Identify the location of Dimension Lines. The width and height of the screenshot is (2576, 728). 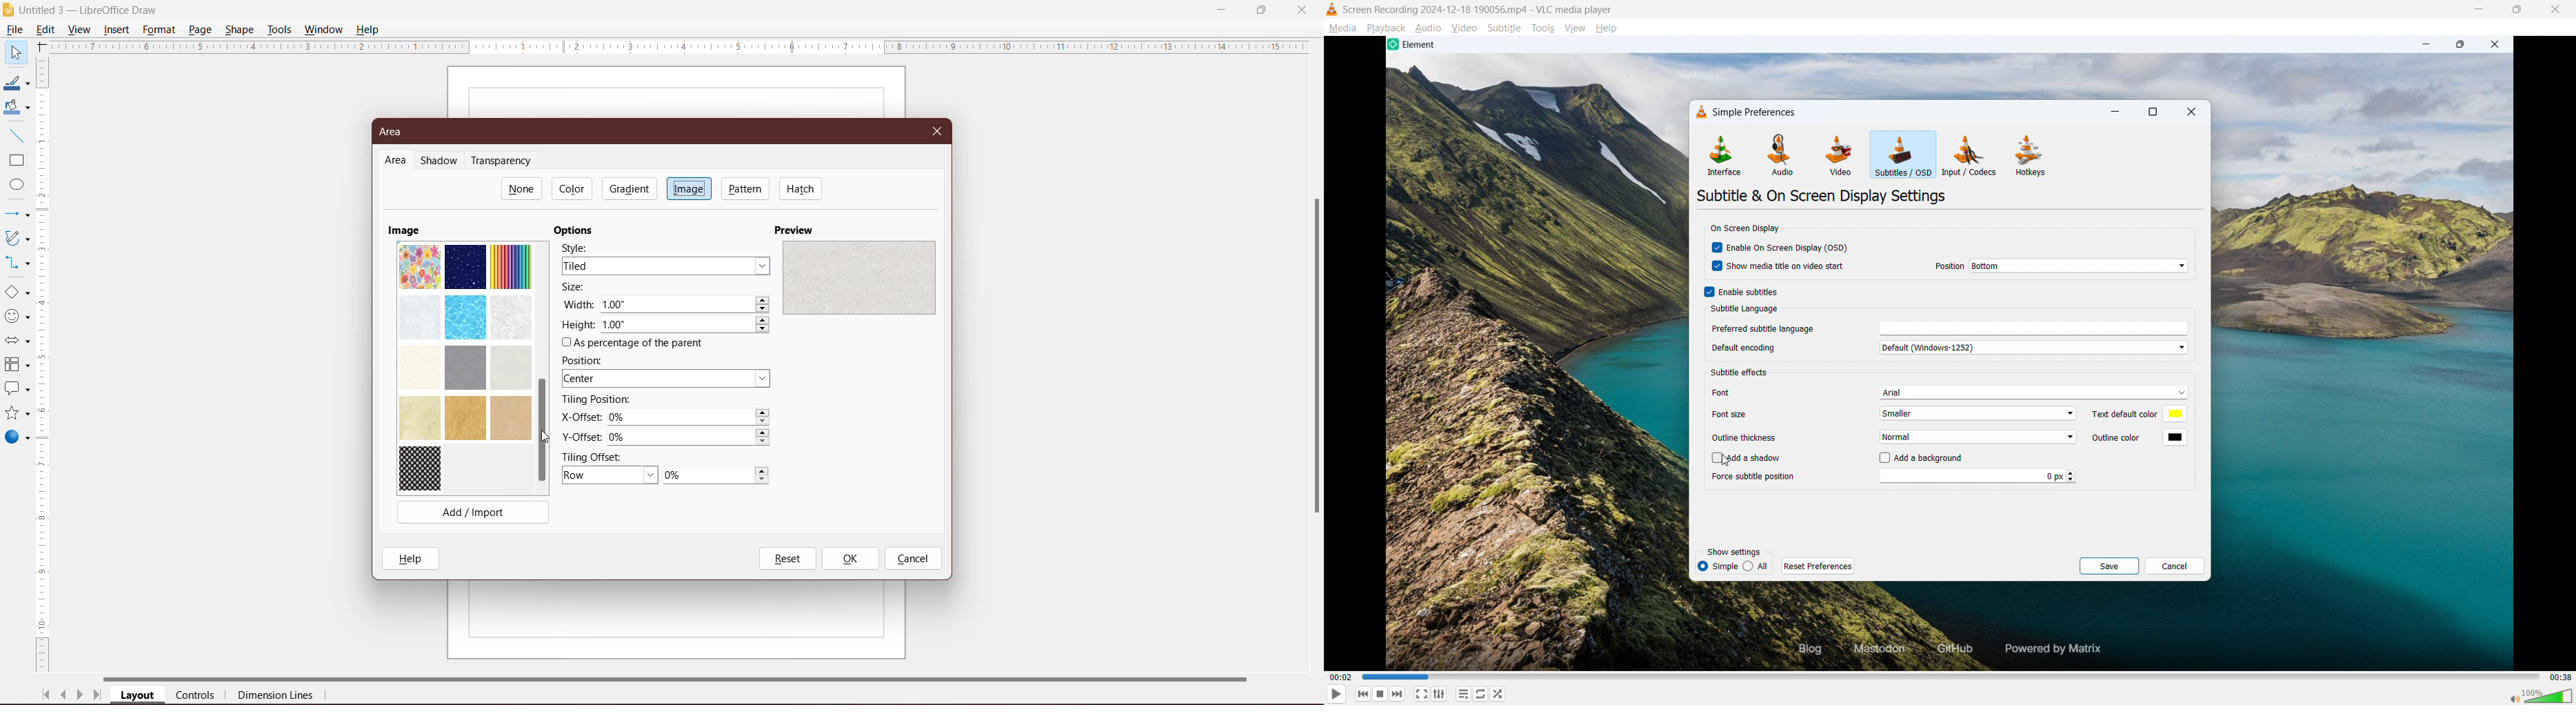
(276, 697).